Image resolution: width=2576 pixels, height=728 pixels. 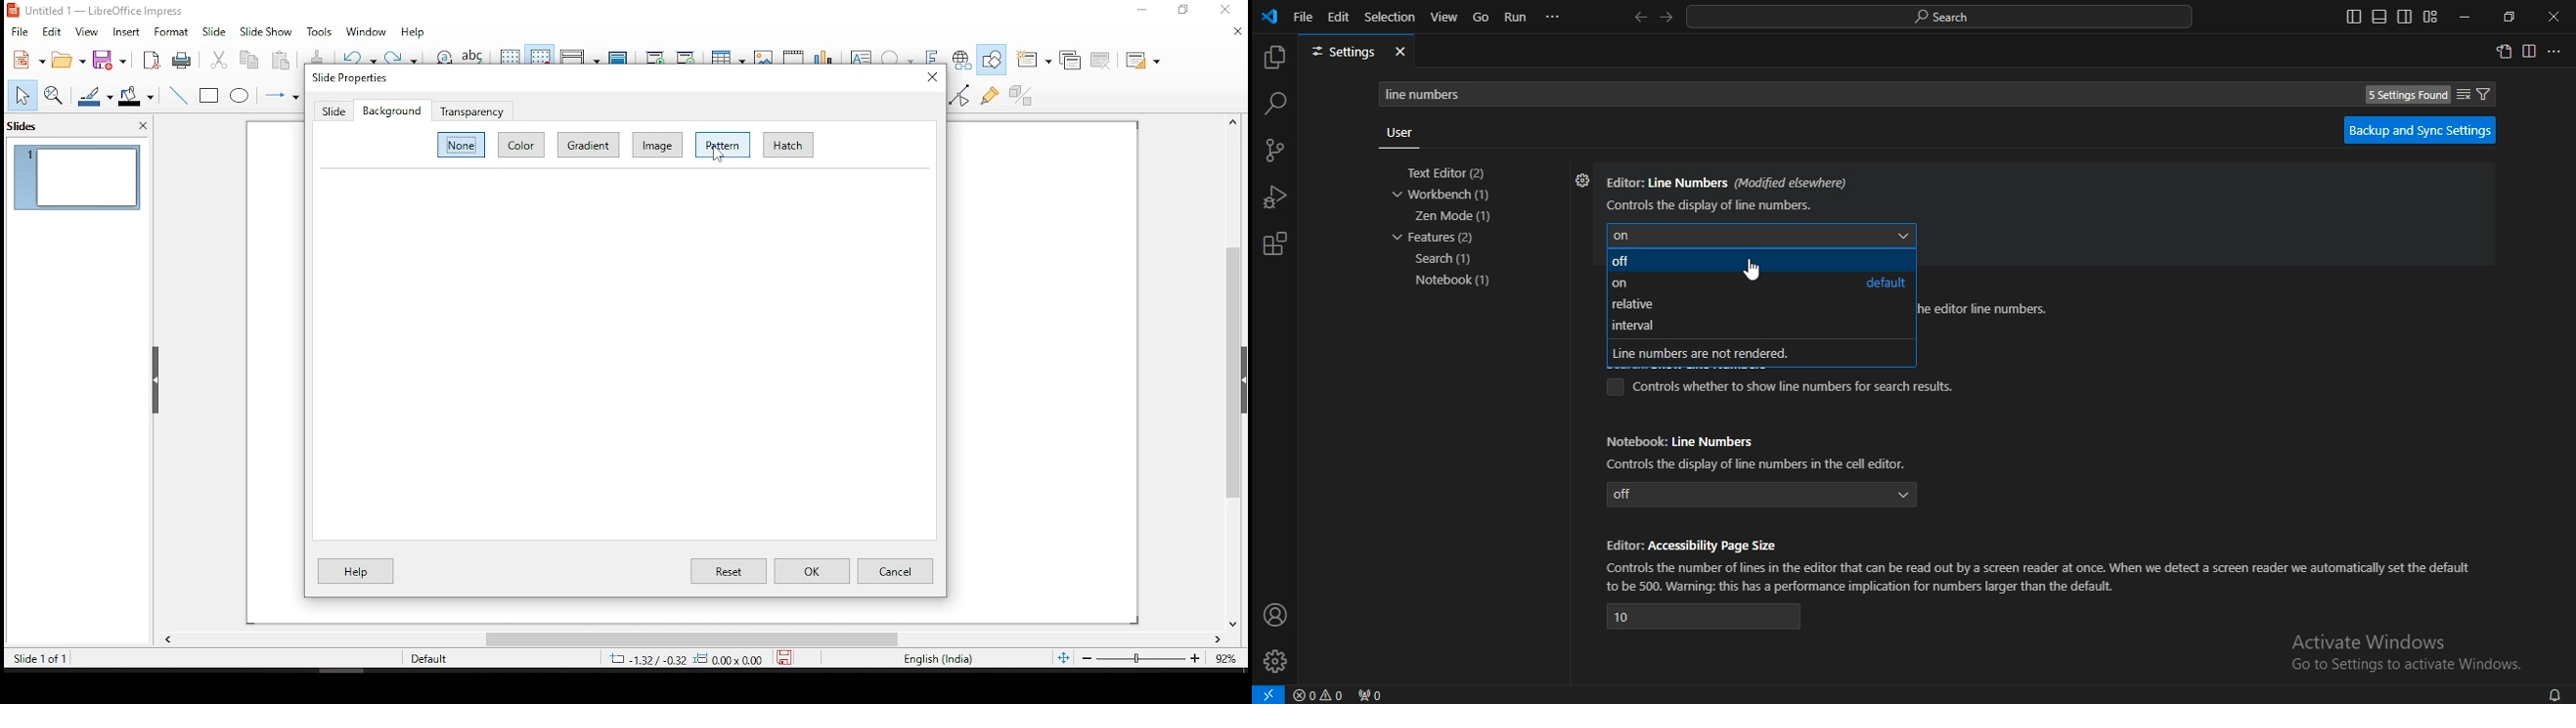 What do you see at coordinates (22, 96) in the screenshot?
I see `select tool` at bounding box center [22, 96].